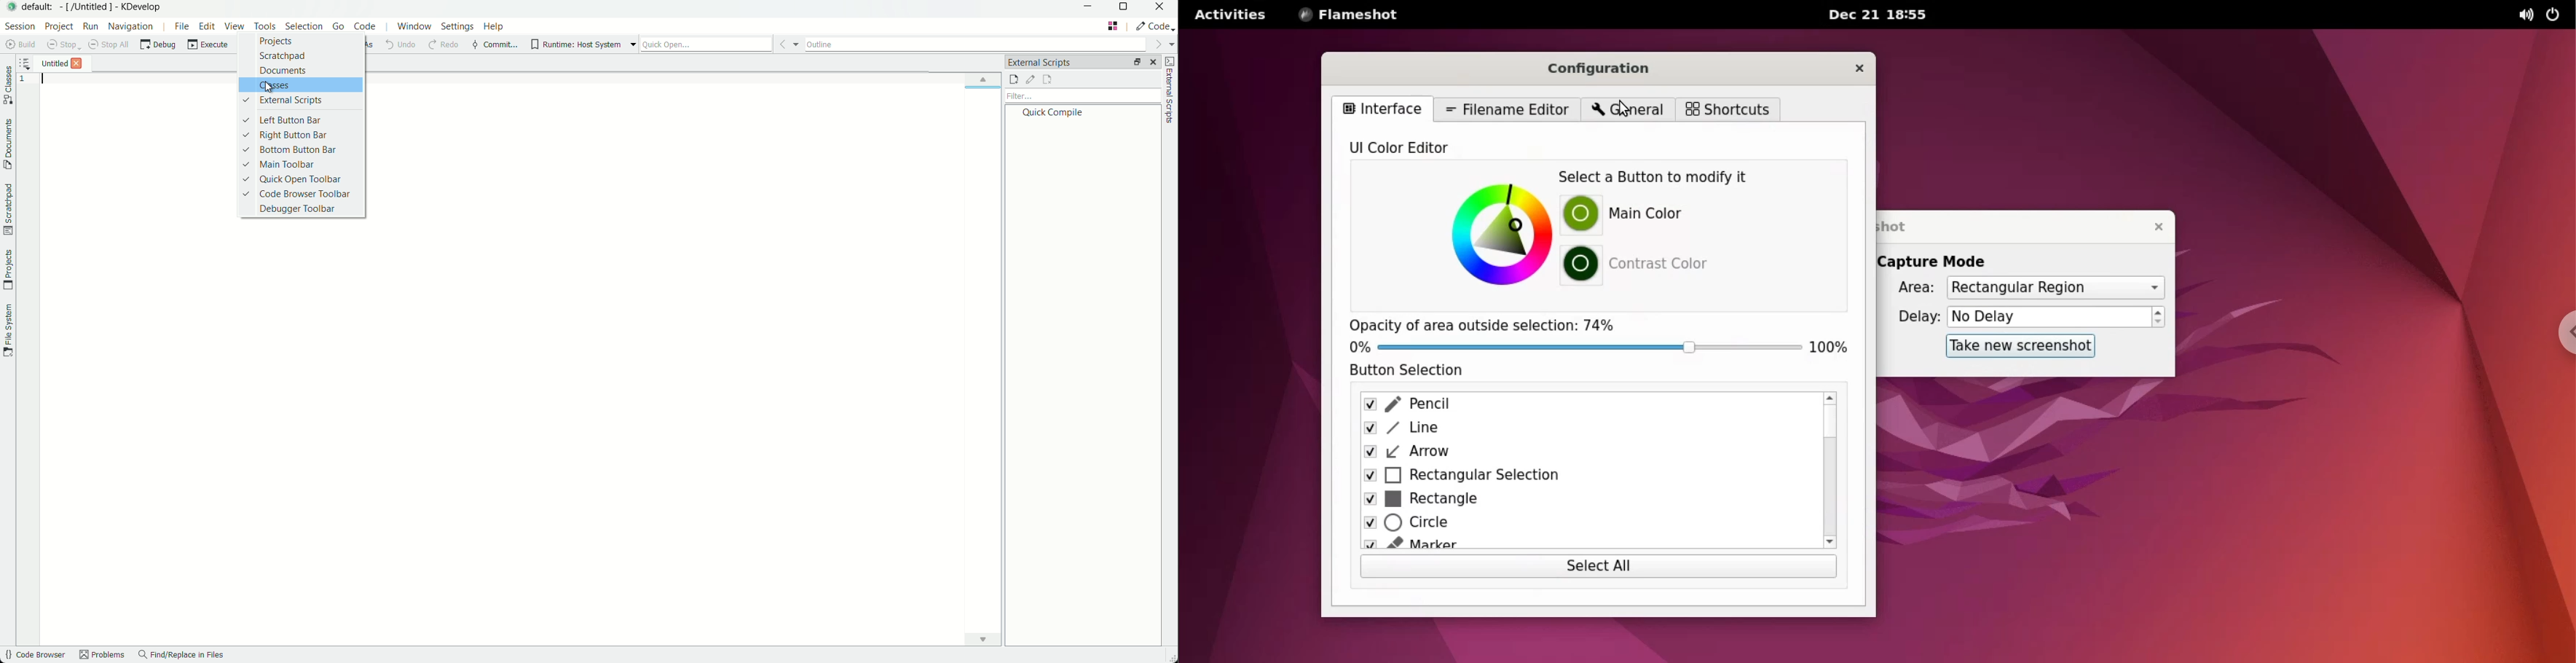 The height and width of the screenshot is (672, 2576). What do you see at coordinates (990, 45) in the screenshot?
I see `outline bar` at bounding box center [990, 45].